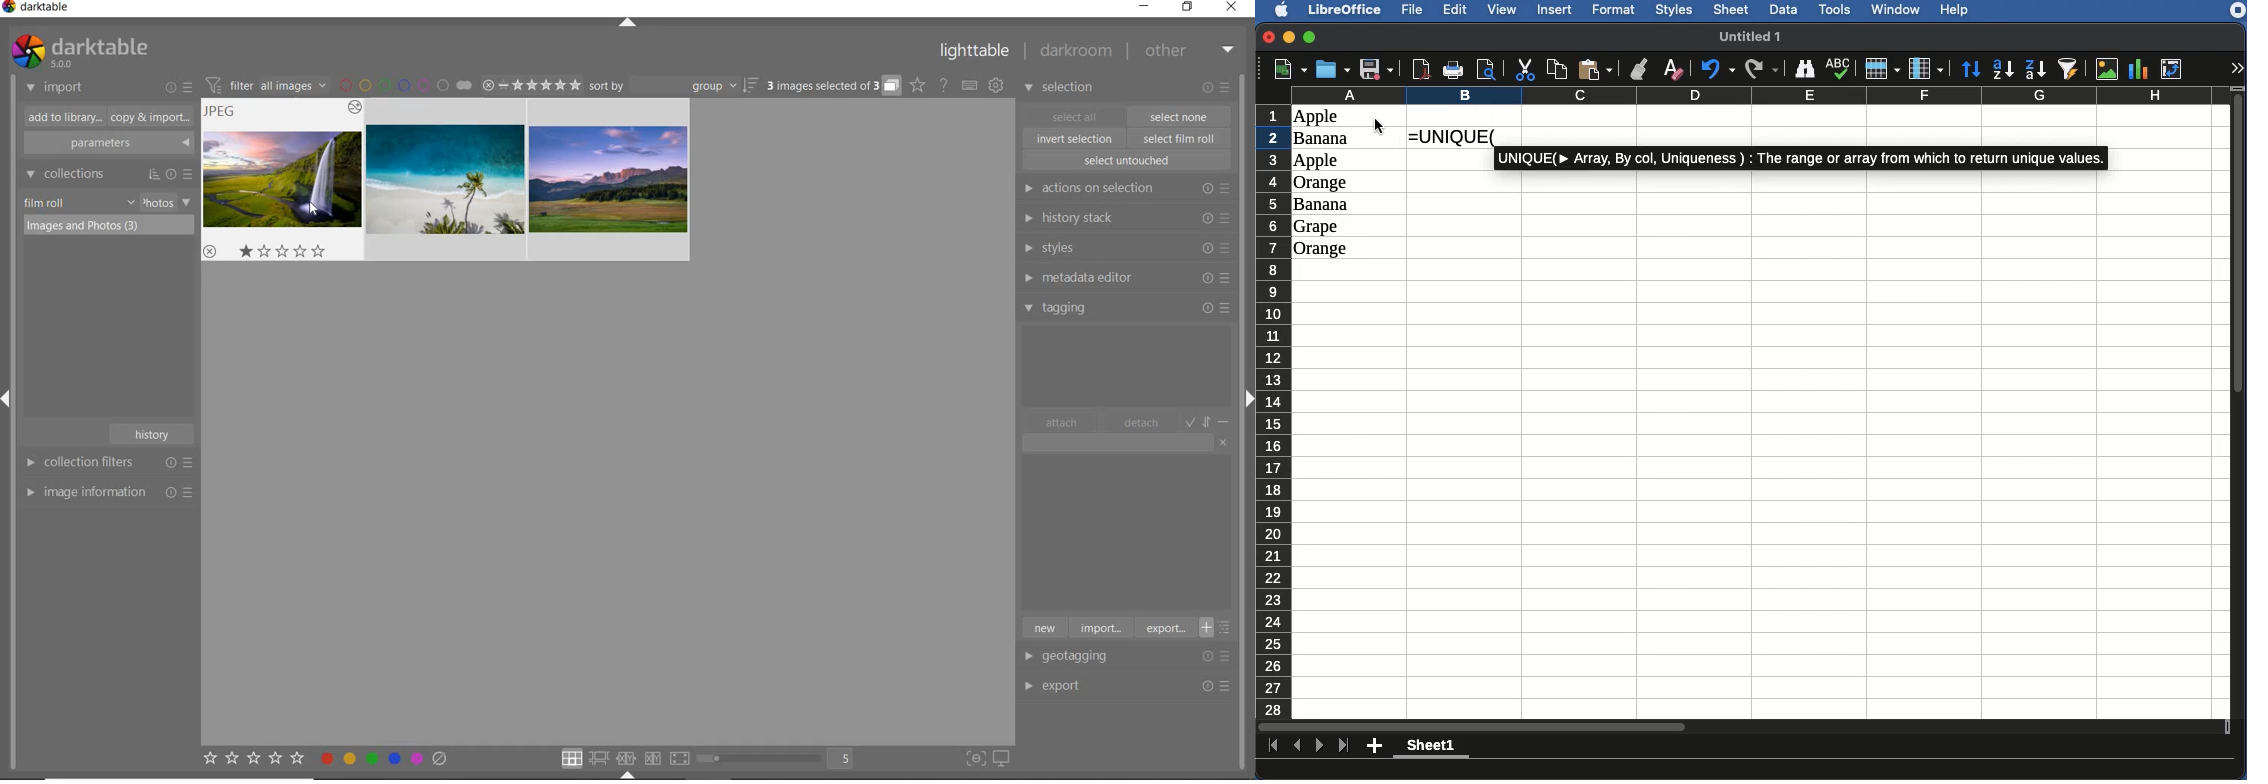 The width and height of the screenshot is (2268, 784). What do you see at coordinates (1124, 278) in the screenshot?
I see `metadata editor` at bounding box center [1124, 278].